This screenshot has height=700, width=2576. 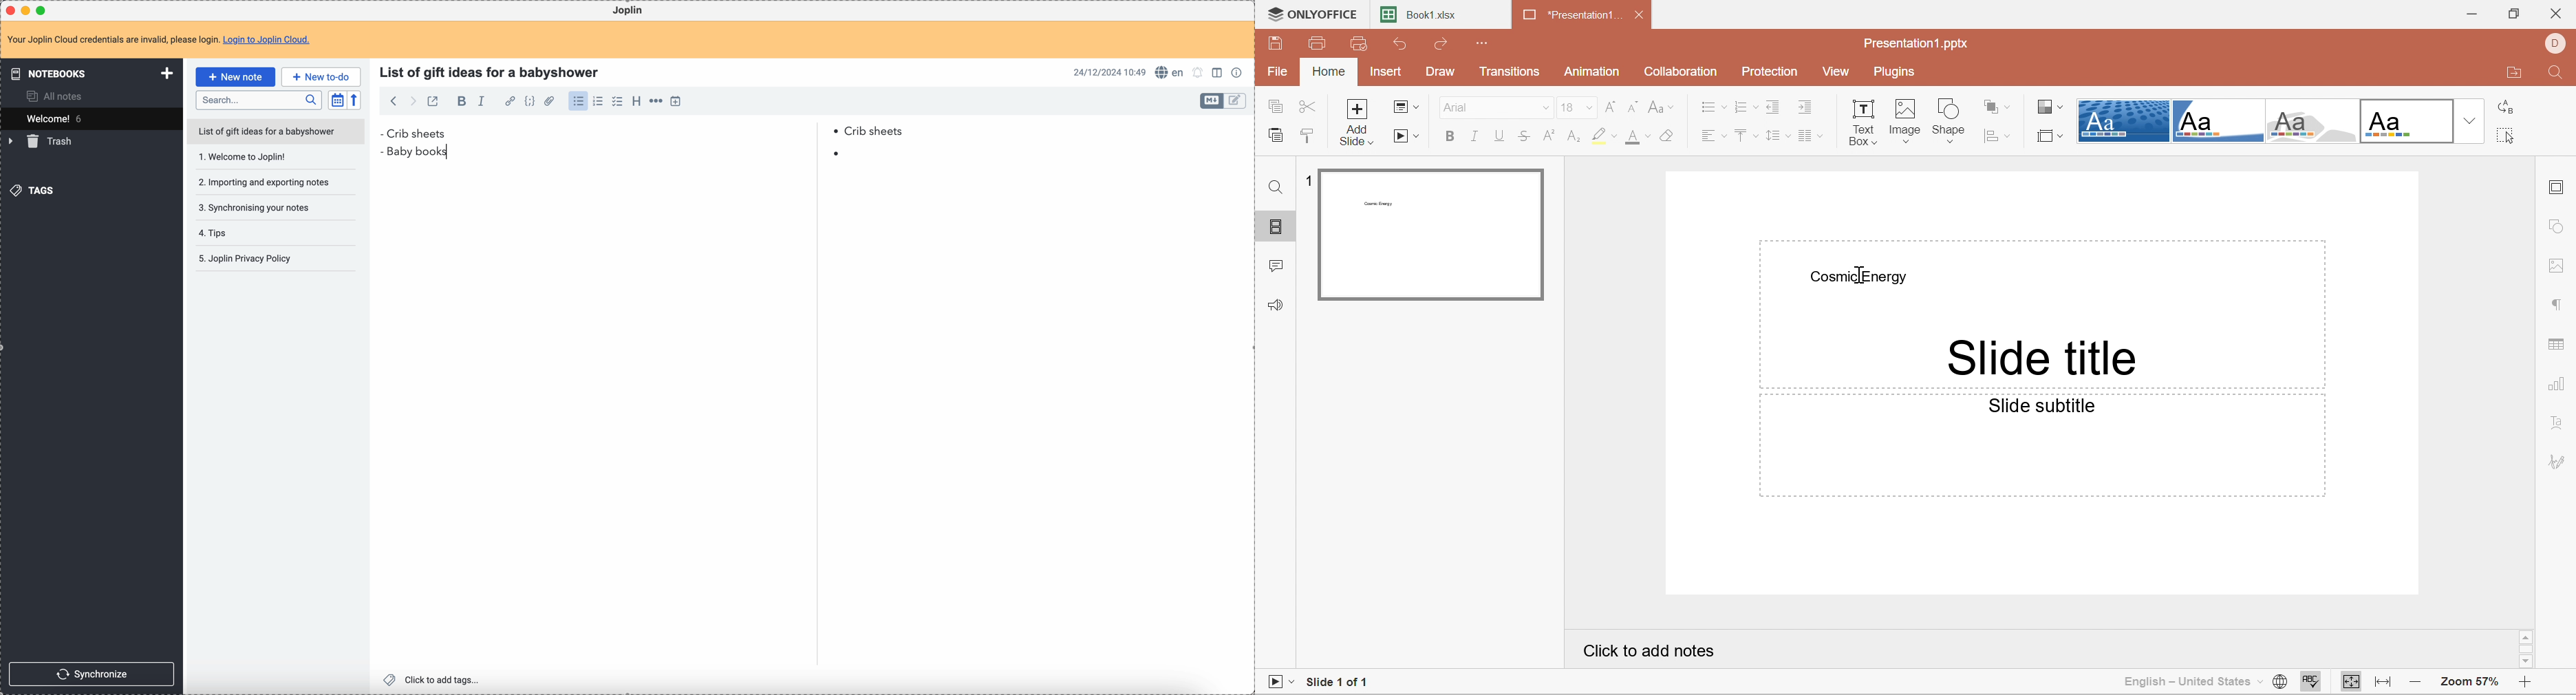 What do you see at coordinates (2560, 460) in the screenshot?
I see `Signature settings` at bounding box center [2560, 460].